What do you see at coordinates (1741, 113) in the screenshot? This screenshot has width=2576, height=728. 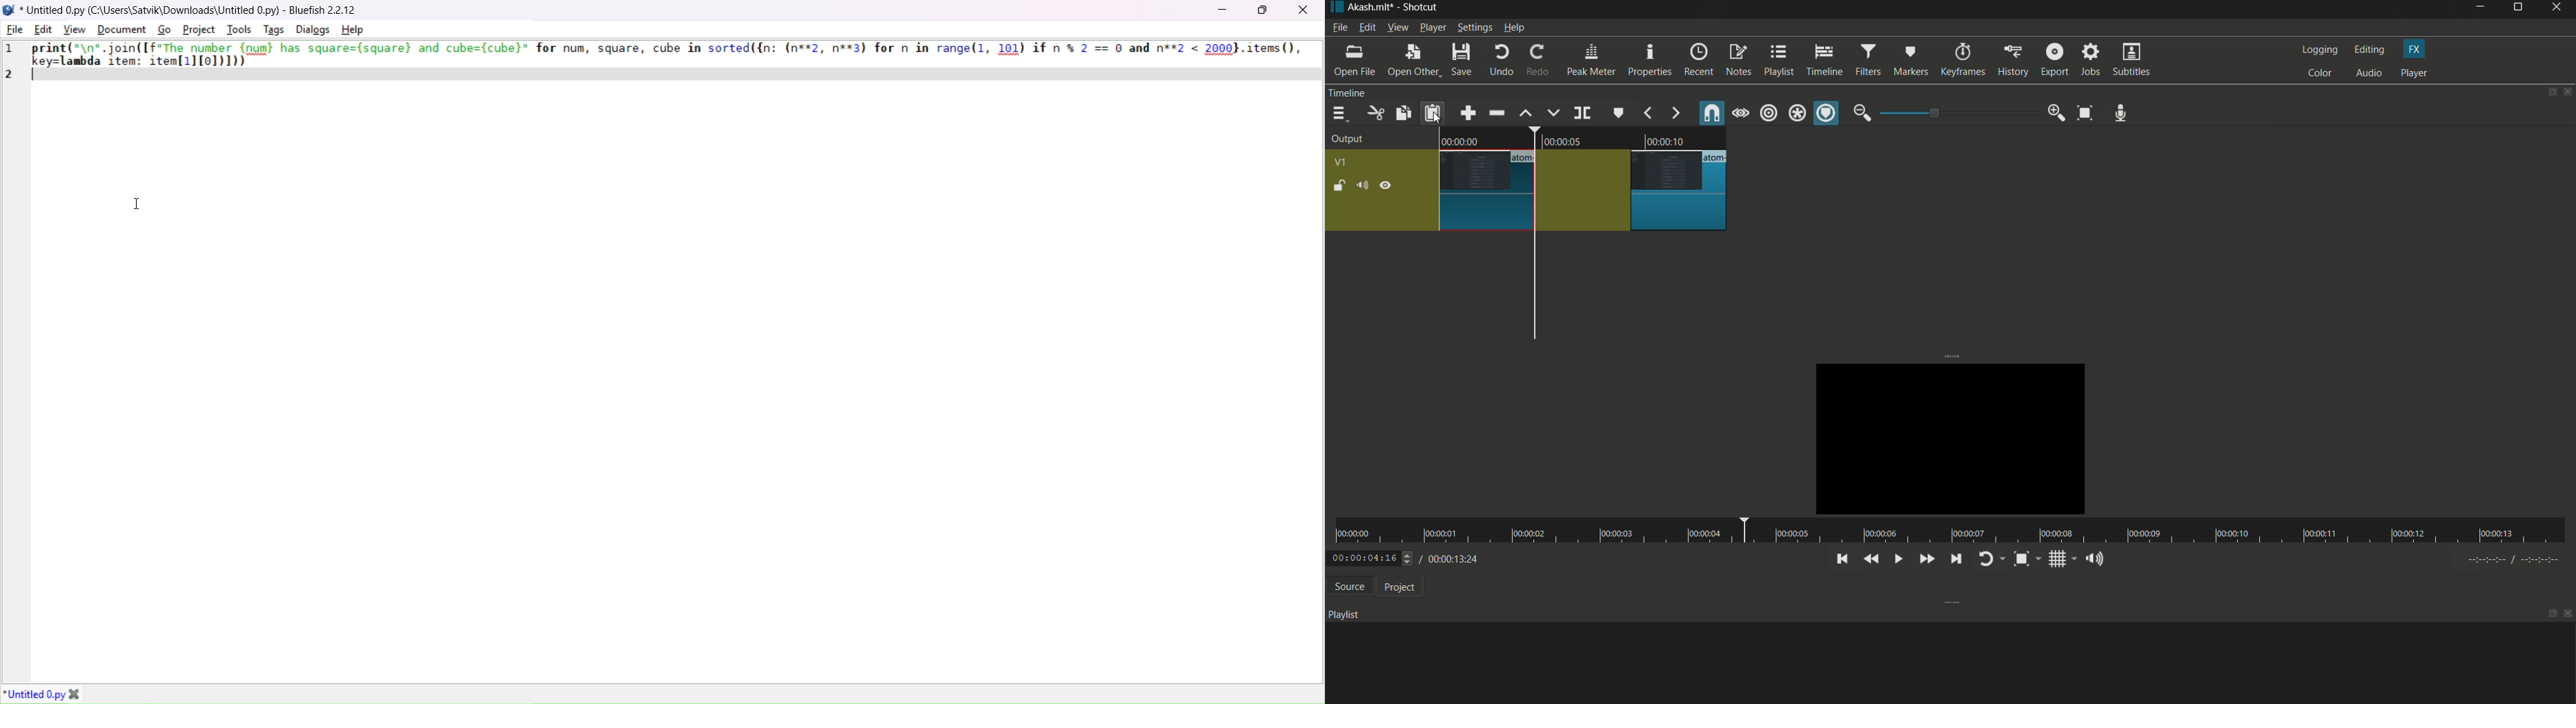 I see `scrub while draging` at bounding box center [1741, 113].